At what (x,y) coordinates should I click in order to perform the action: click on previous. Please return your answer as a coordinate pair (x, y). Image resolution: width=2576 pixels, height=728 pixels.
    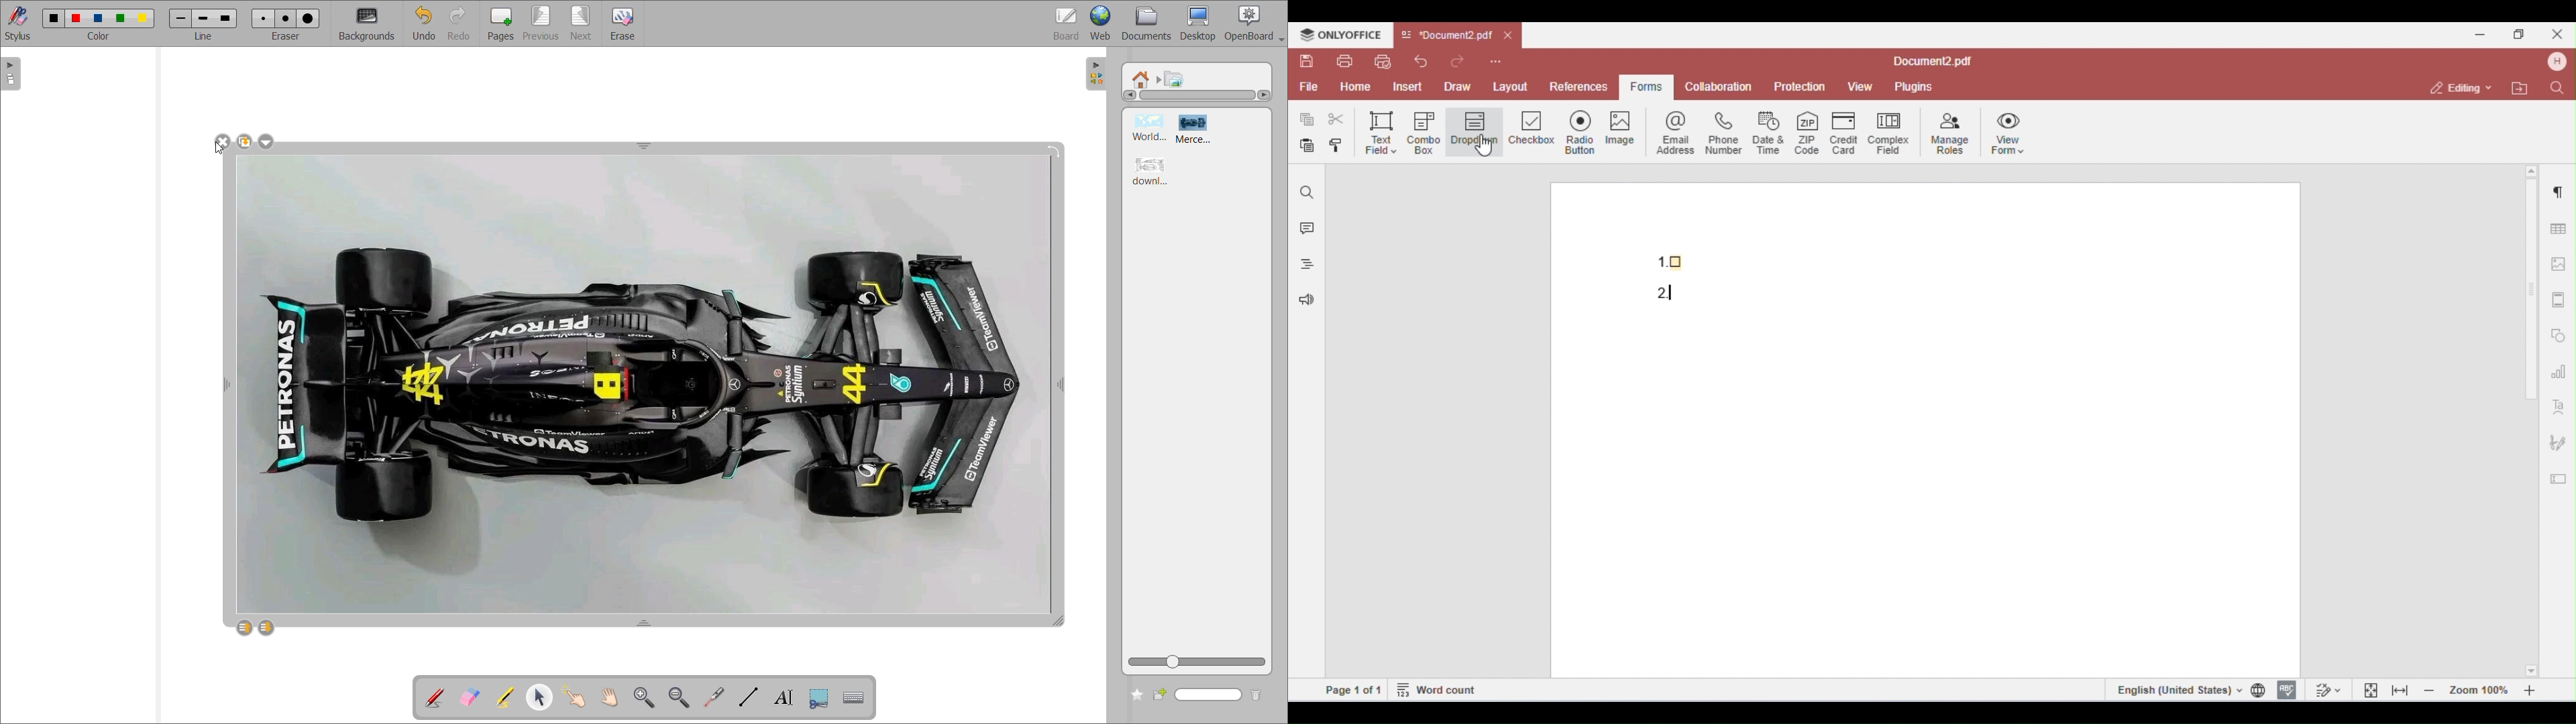
    Looking at the image, I should click on (542, 23).